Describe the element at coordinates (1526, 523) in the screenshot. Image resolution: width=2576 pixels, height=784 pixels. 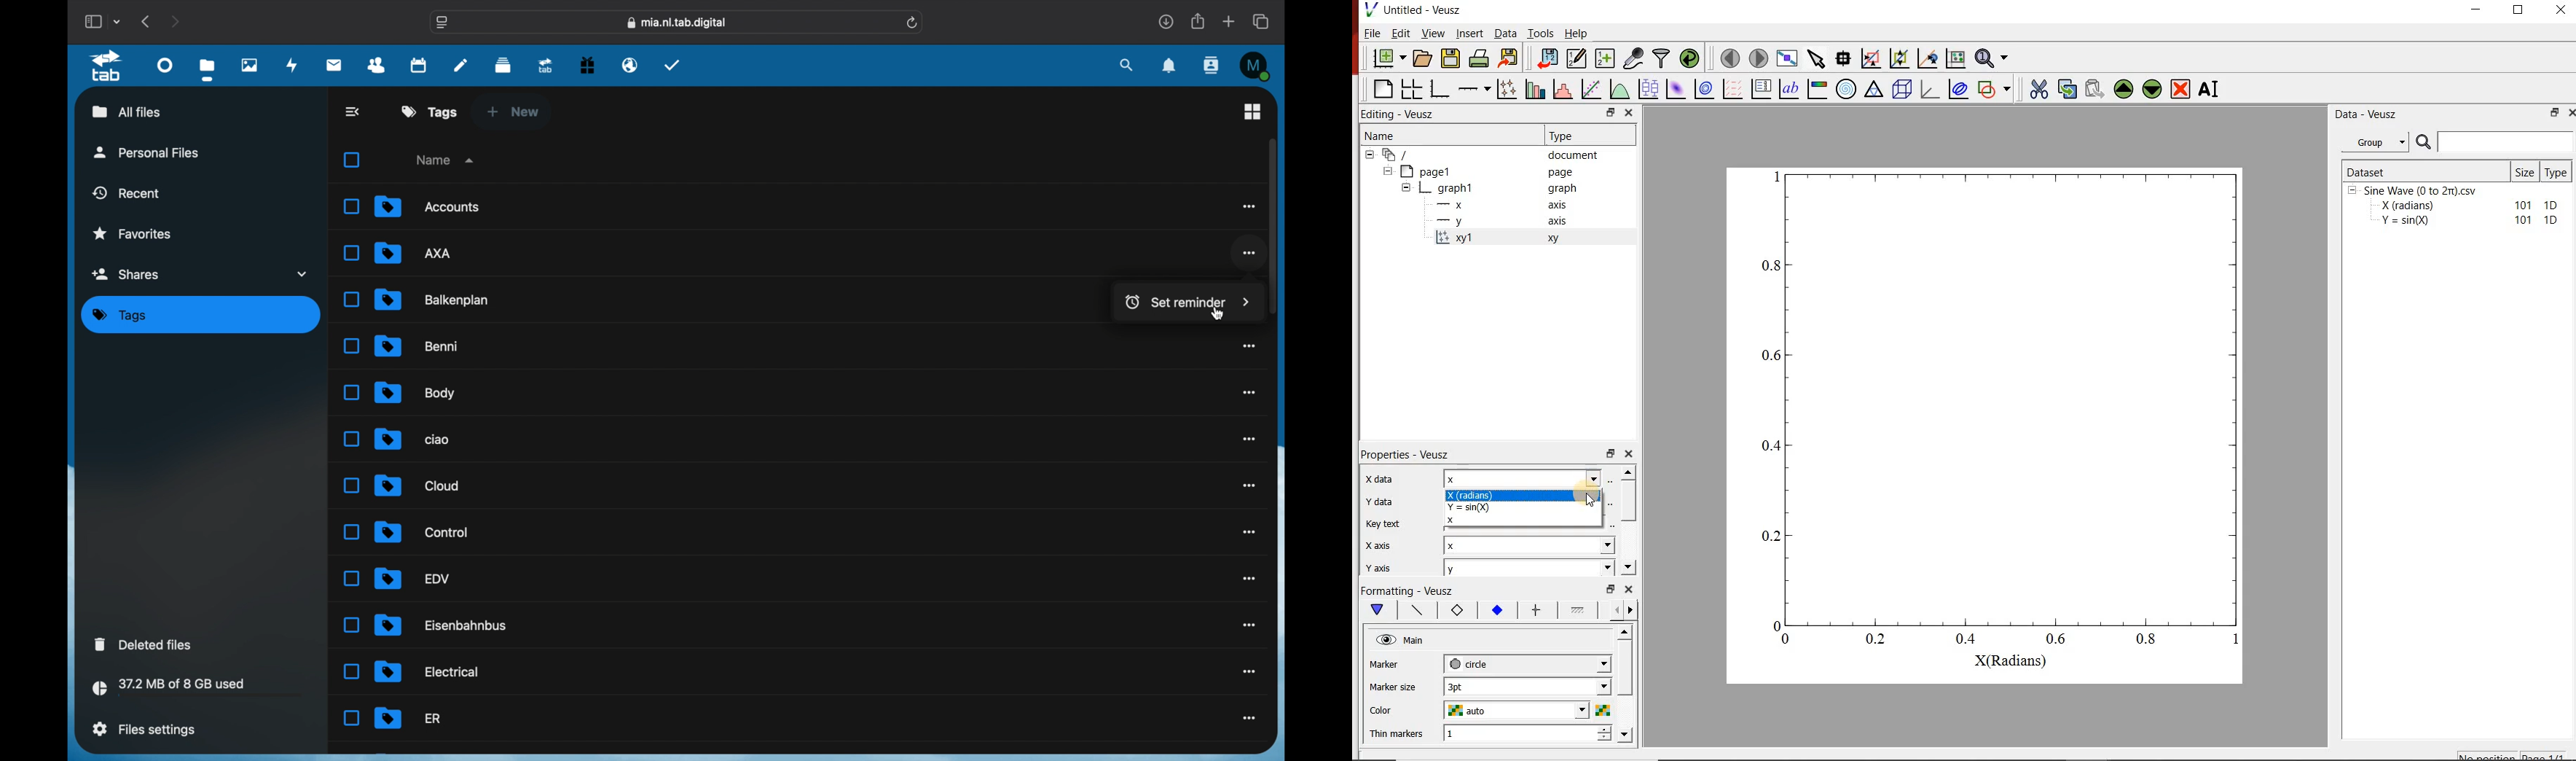
I see `Auto` at that location.